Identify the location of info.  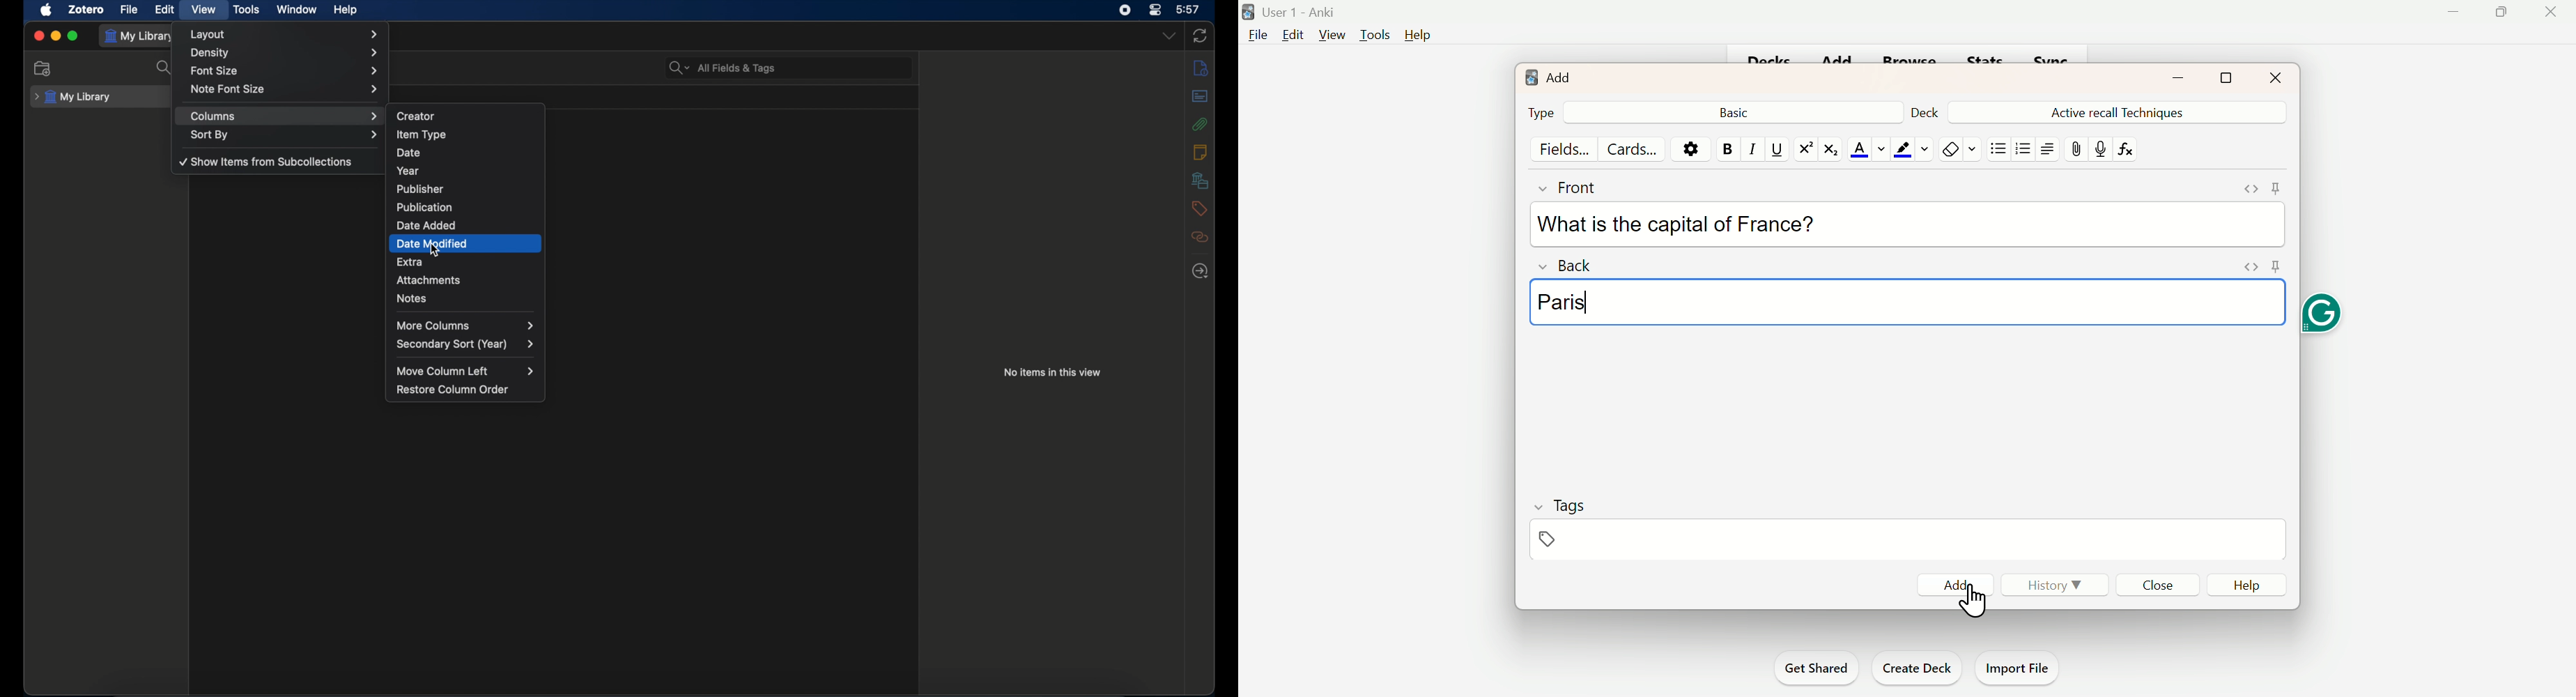
(1201, 67).